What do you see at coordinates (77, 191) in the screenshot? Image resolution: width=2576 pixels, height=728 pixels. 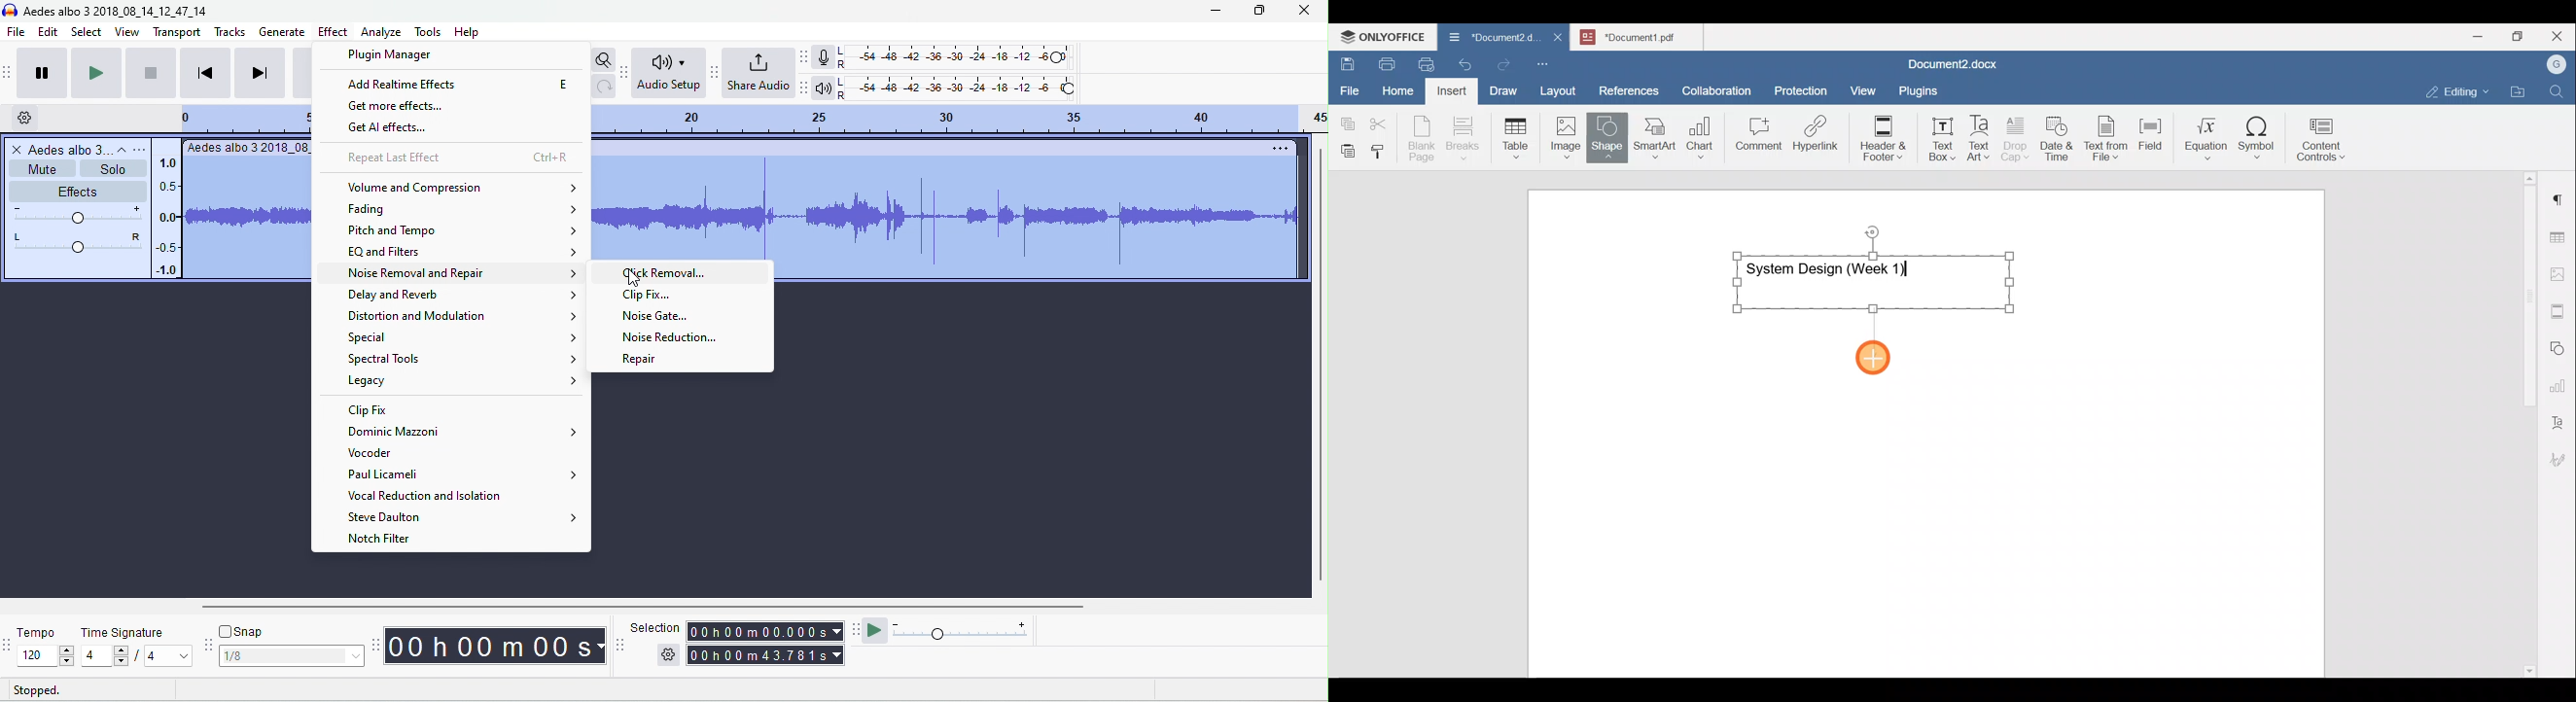 I see `effects` at bounding box center [77, 191].